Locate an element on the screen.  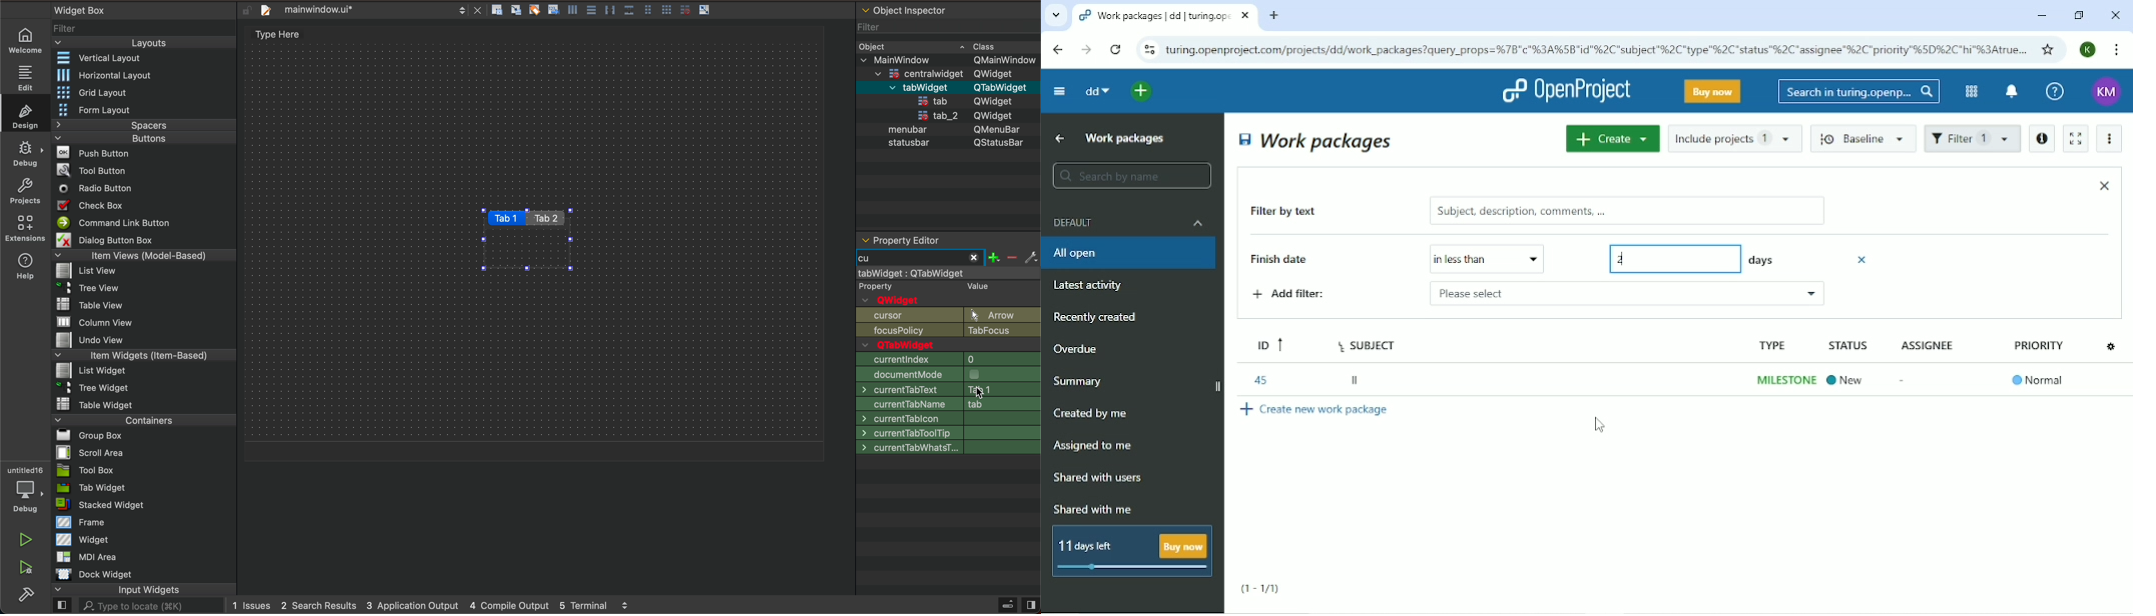
Filter by text is located at coordinates (1298, 213).